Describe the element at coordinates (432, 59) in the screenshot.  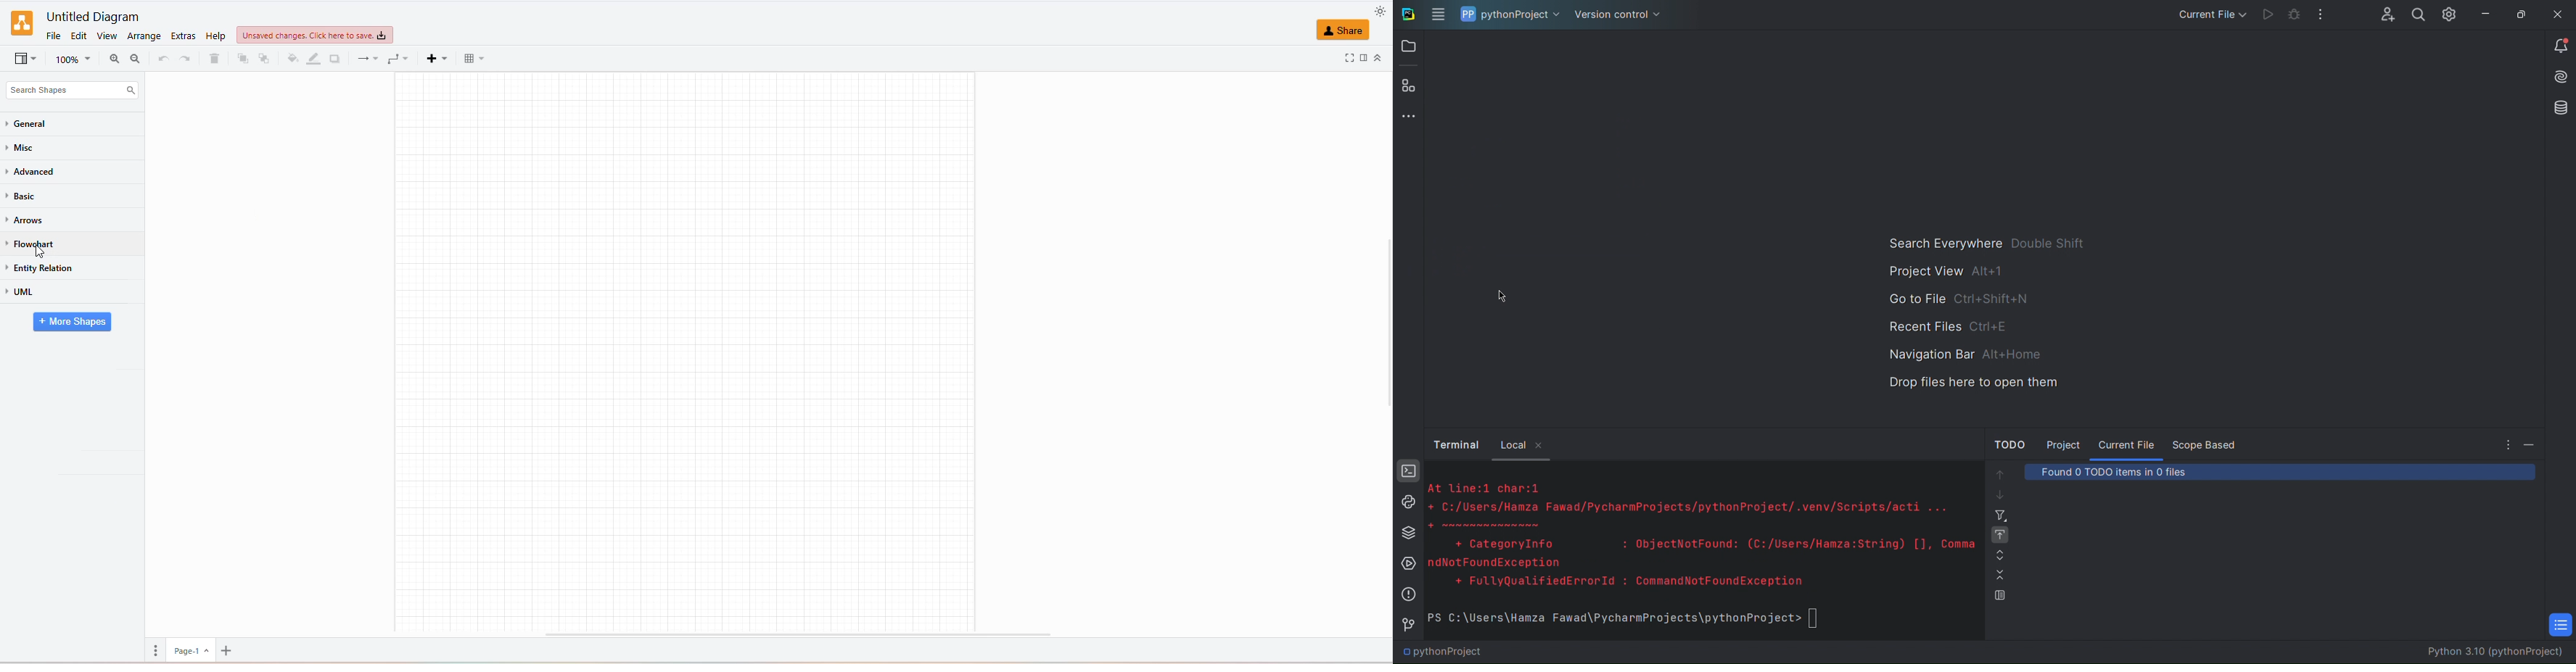
I see `INSERT` at that location.